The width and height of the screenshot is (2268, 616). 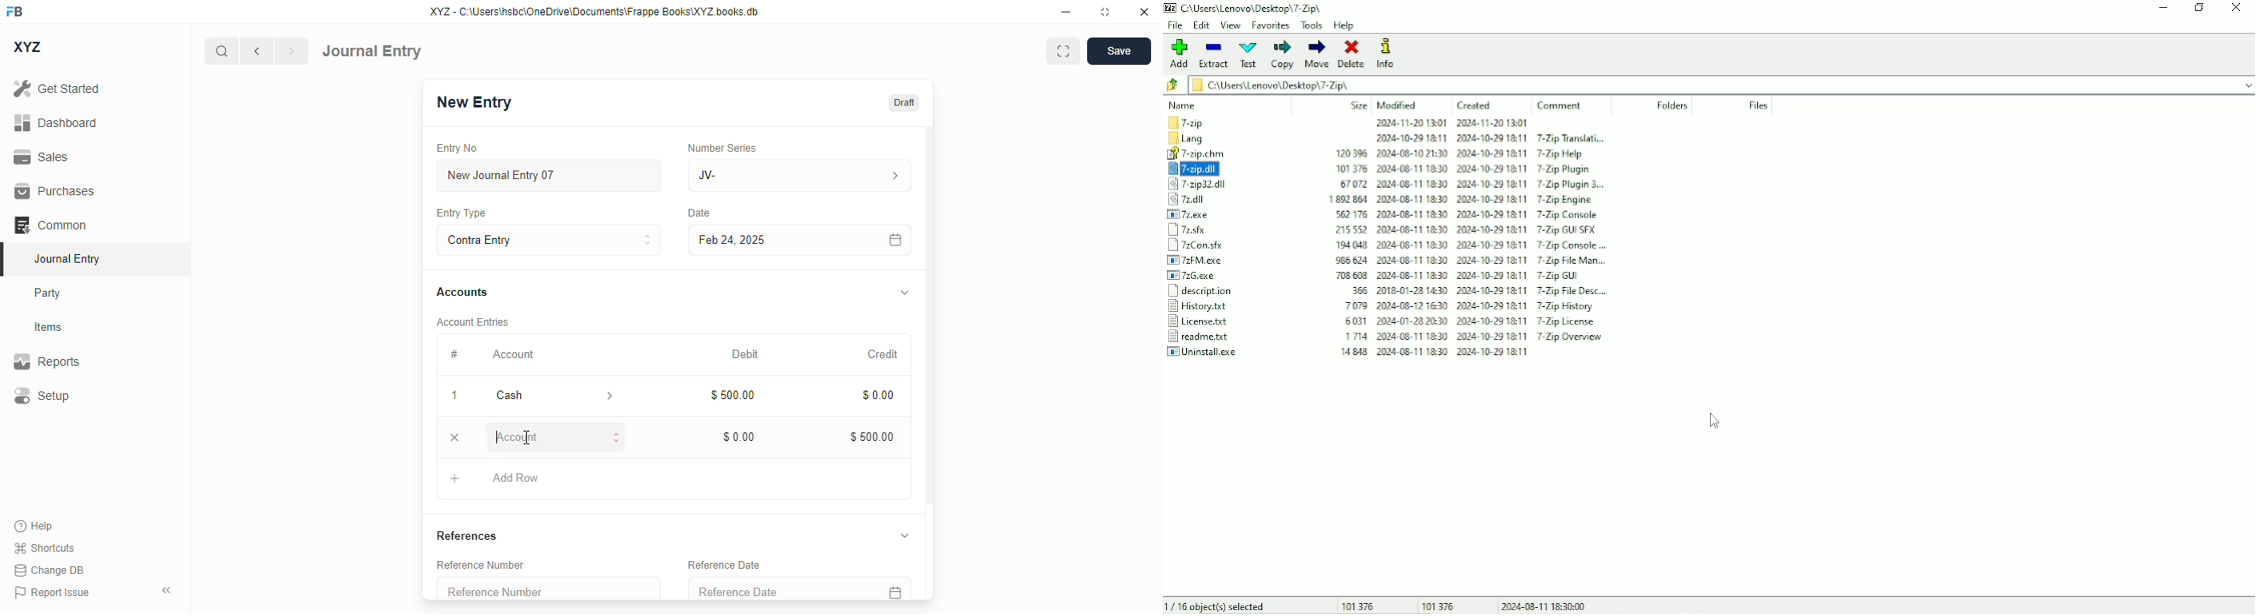 I want to click on items, so click(x=49, y=327).